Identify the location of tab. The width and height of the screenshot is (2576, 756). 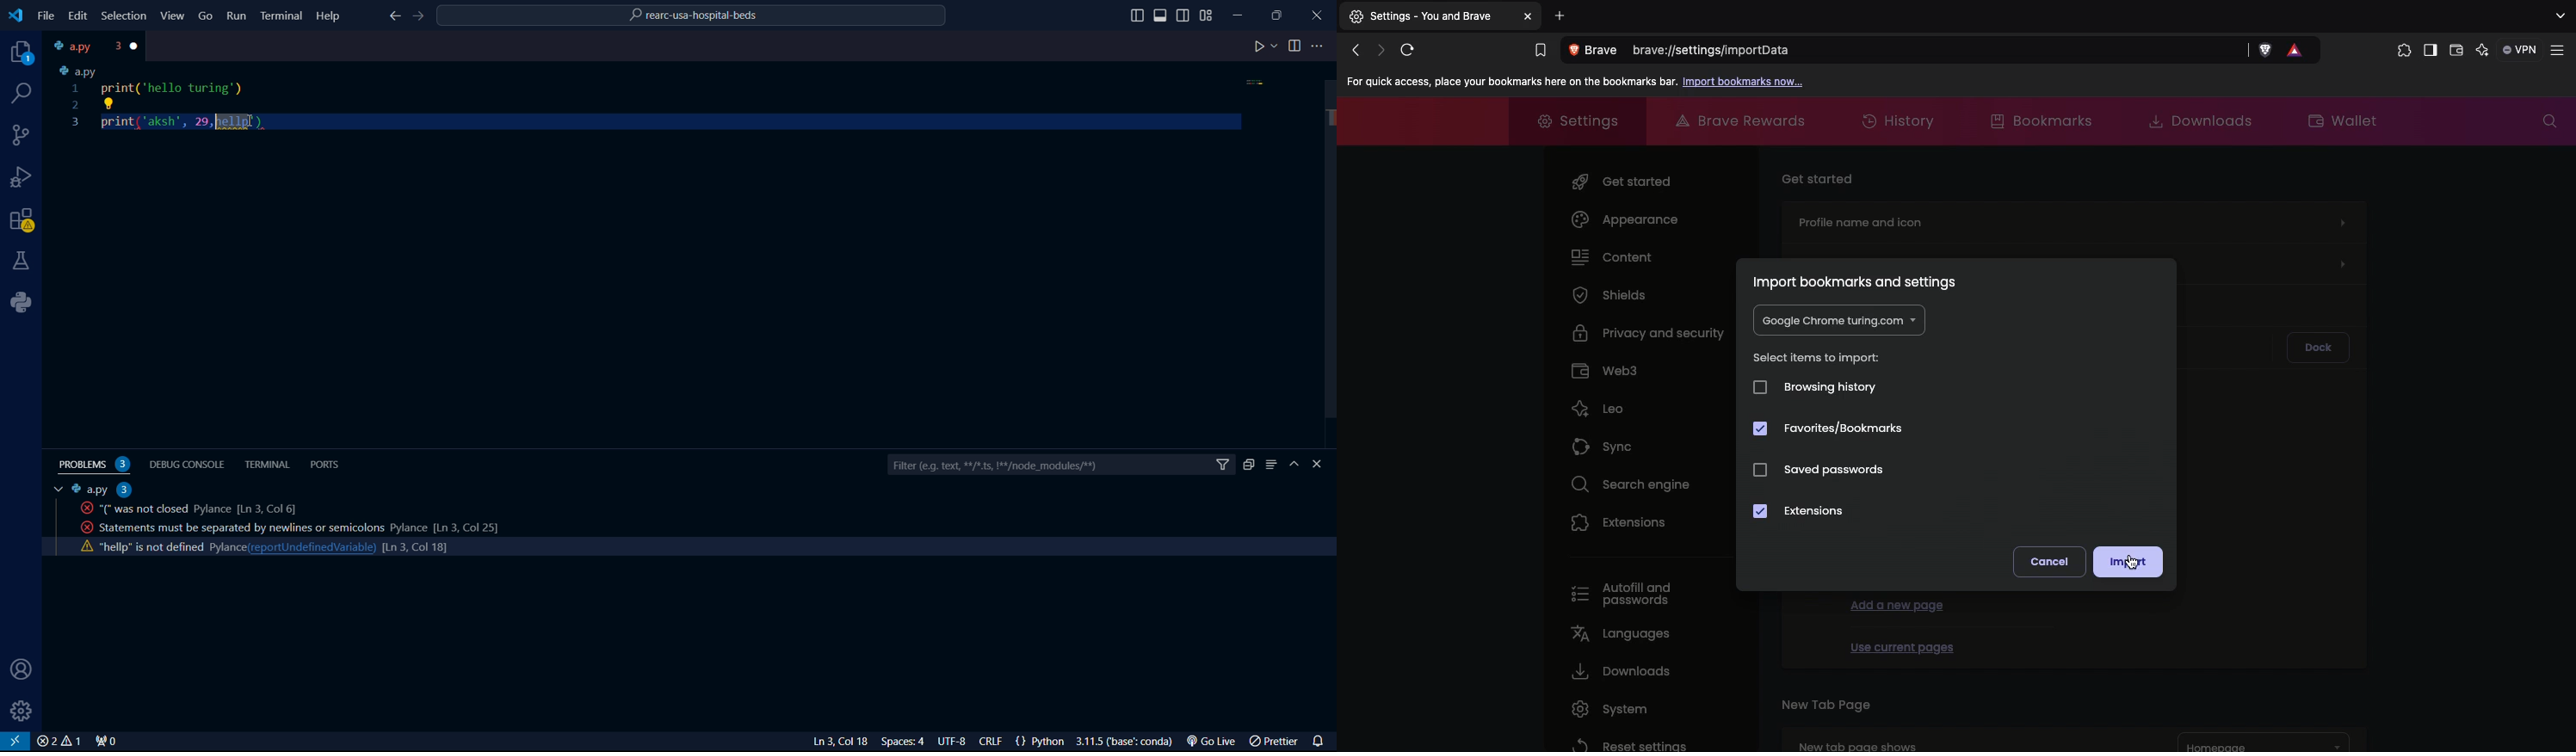
(84, 46).